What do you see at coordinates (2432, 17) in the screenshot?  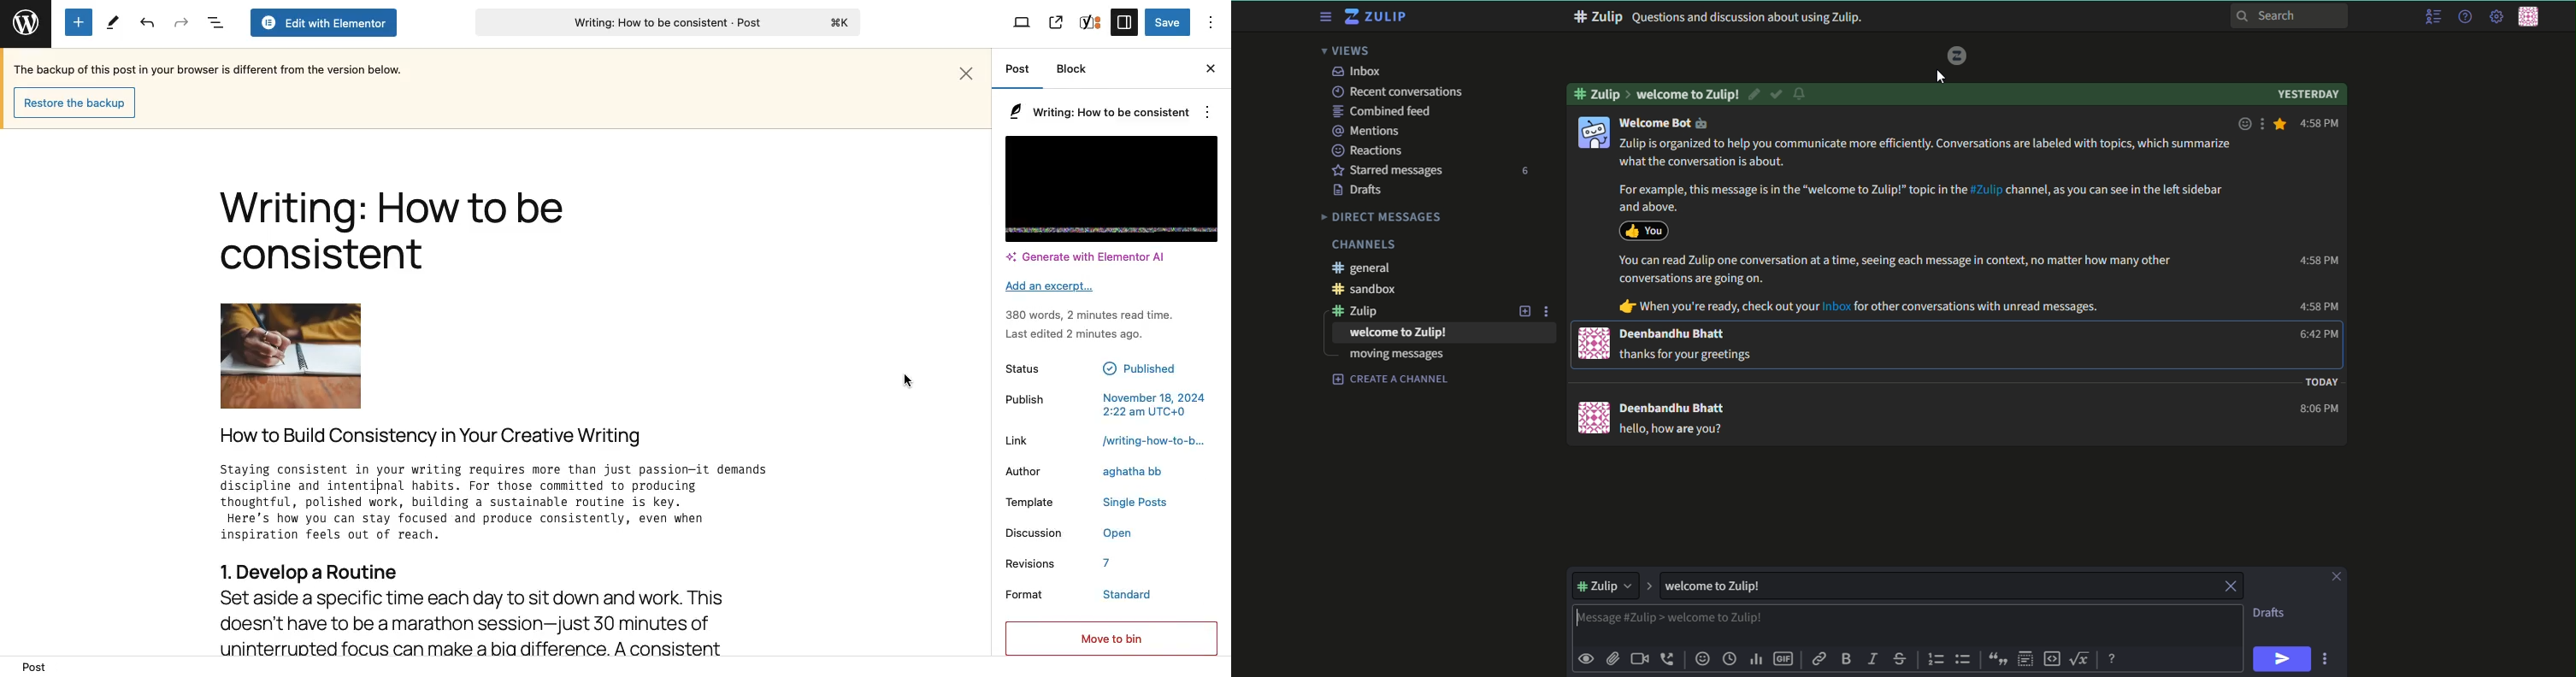 I see `menu` at bounding box center [2432, 17].